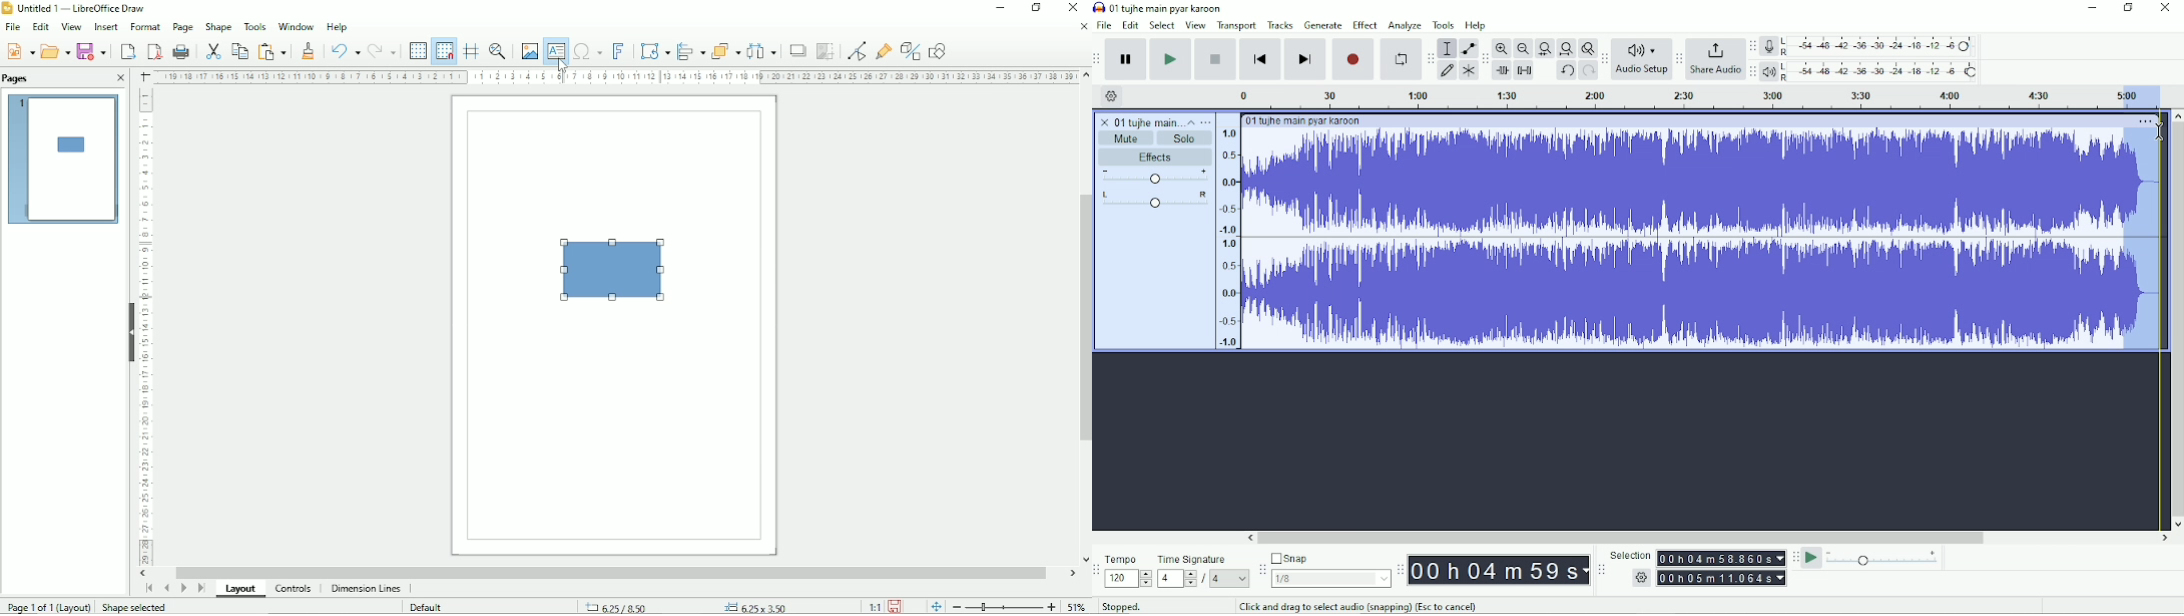  What do you see at coordinates (1406, 25) in the screenshot?
I see `Analyze` at bounding box center [1406, 25].